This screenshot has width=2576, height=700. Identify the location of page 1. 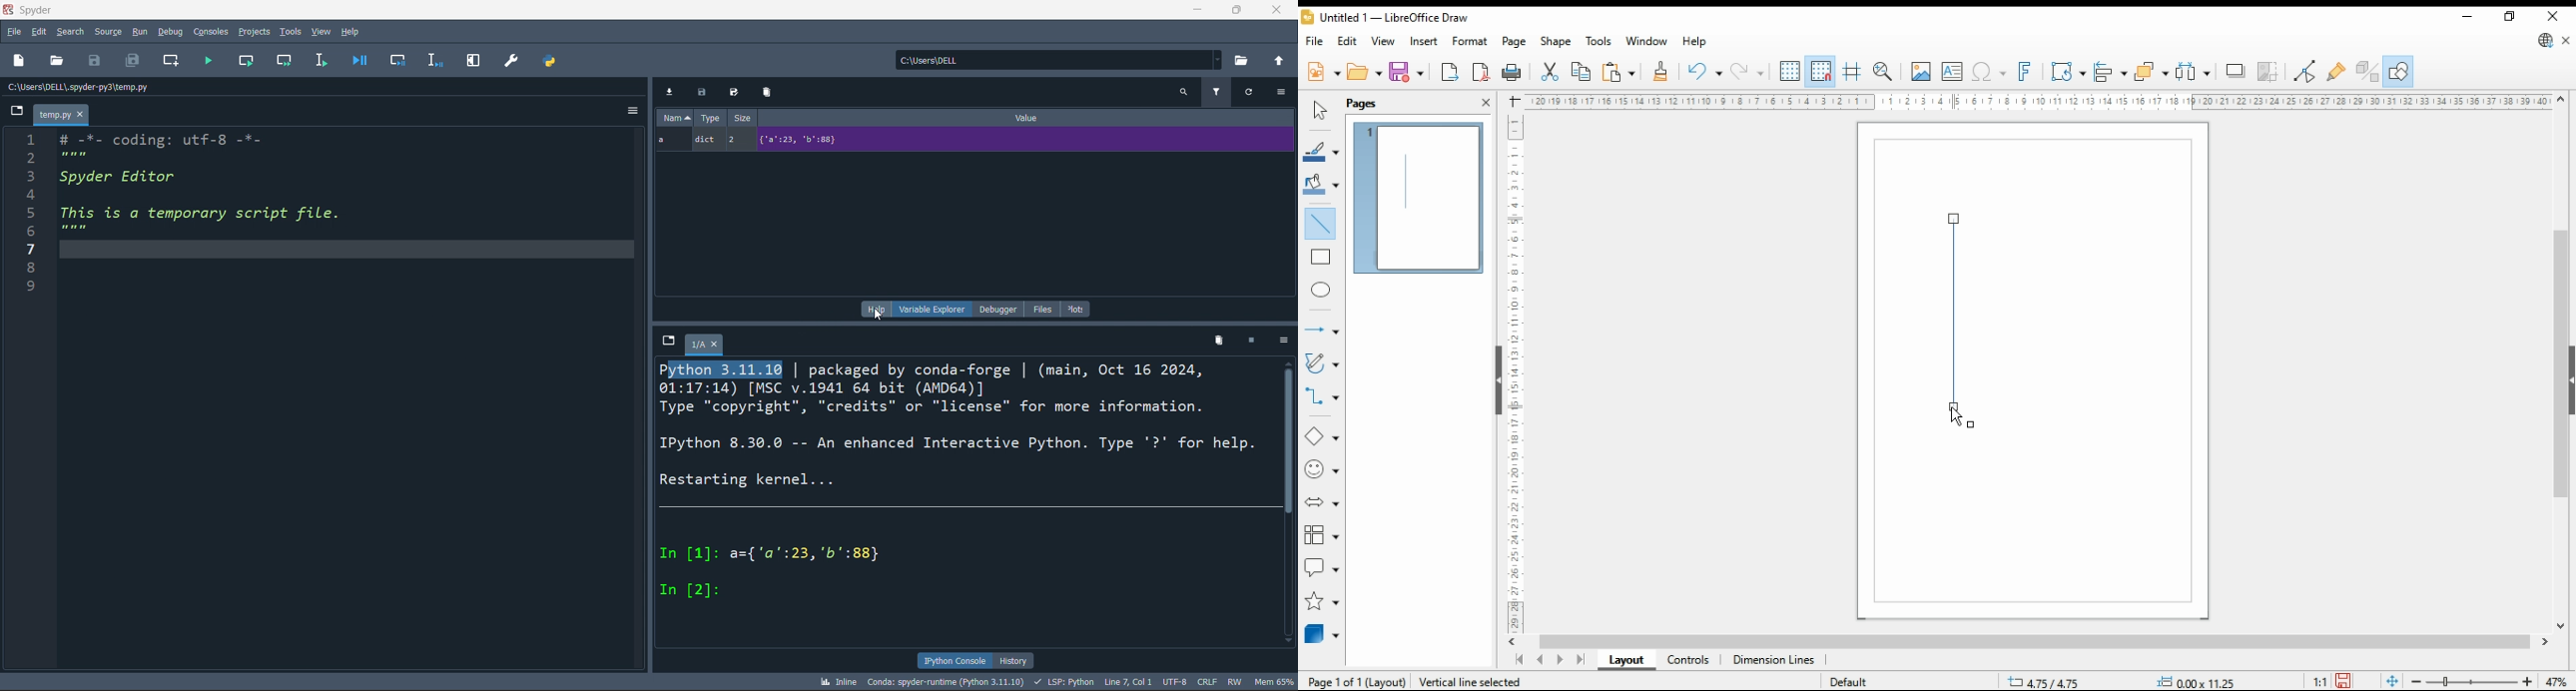
(1421, 195).